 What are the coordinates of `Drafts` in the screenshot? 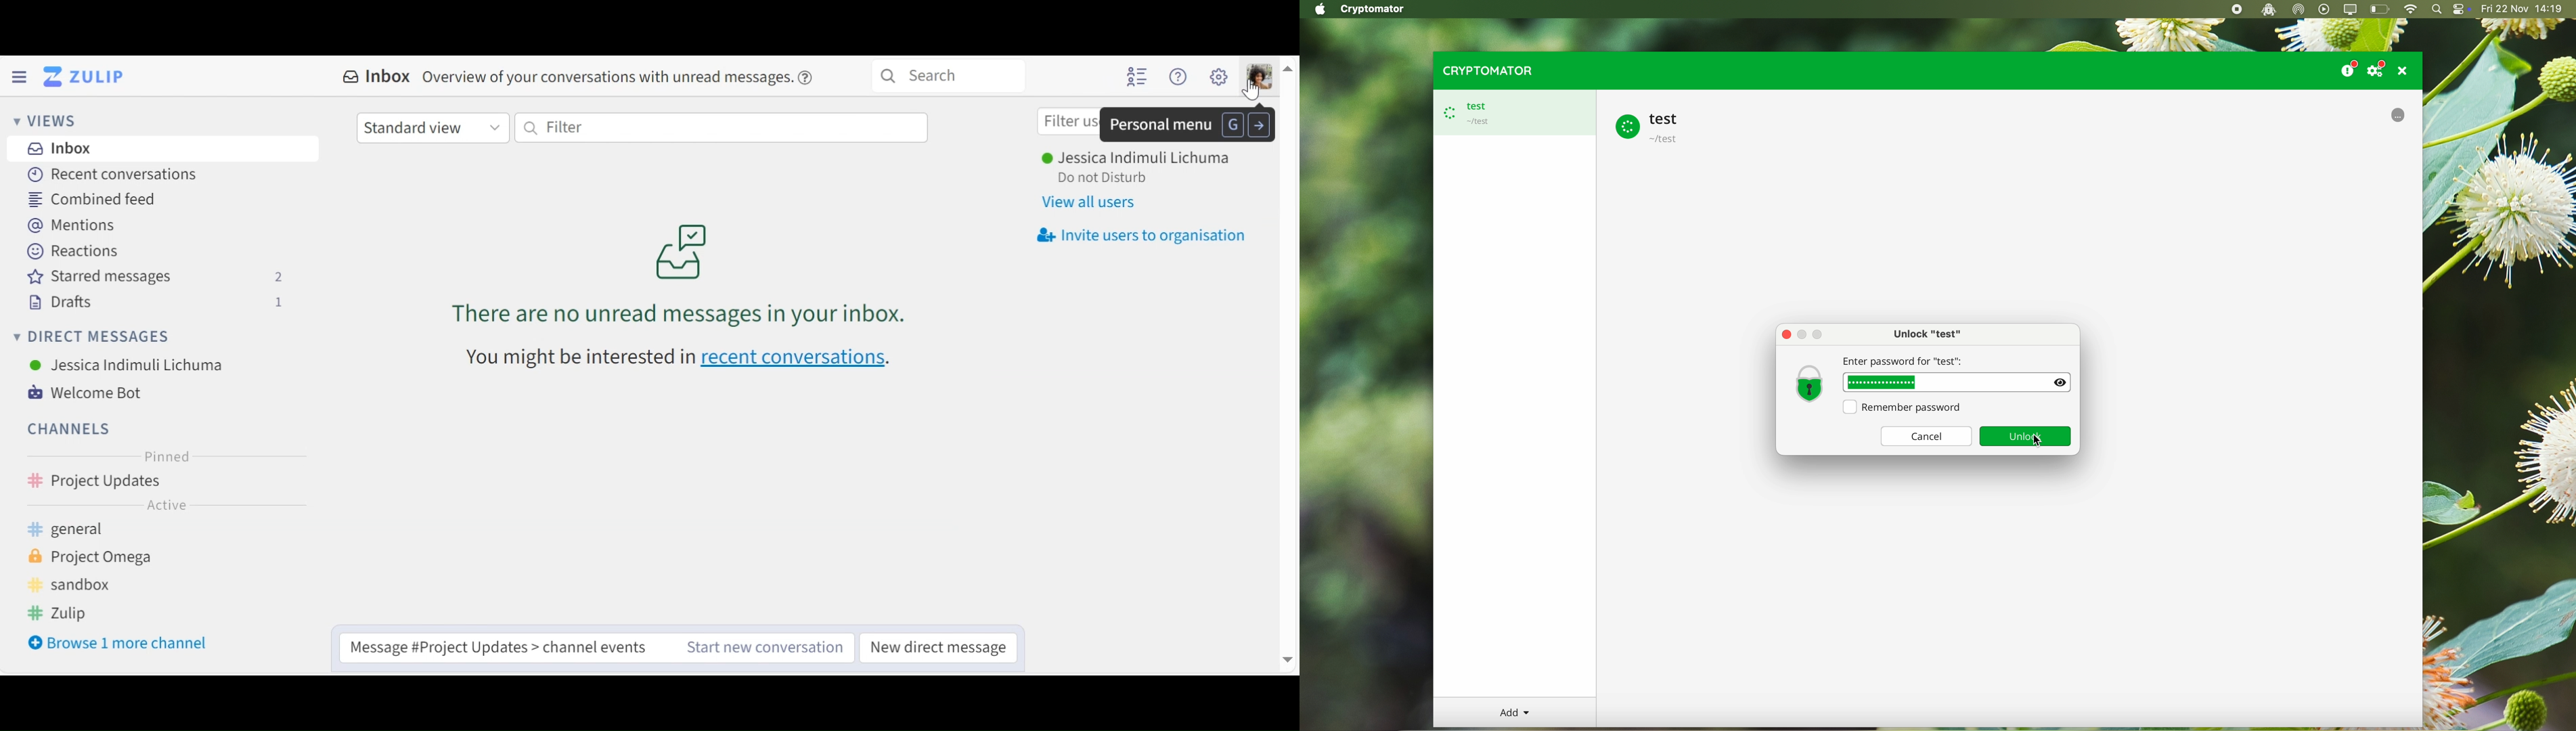 It's located at (159, 303).